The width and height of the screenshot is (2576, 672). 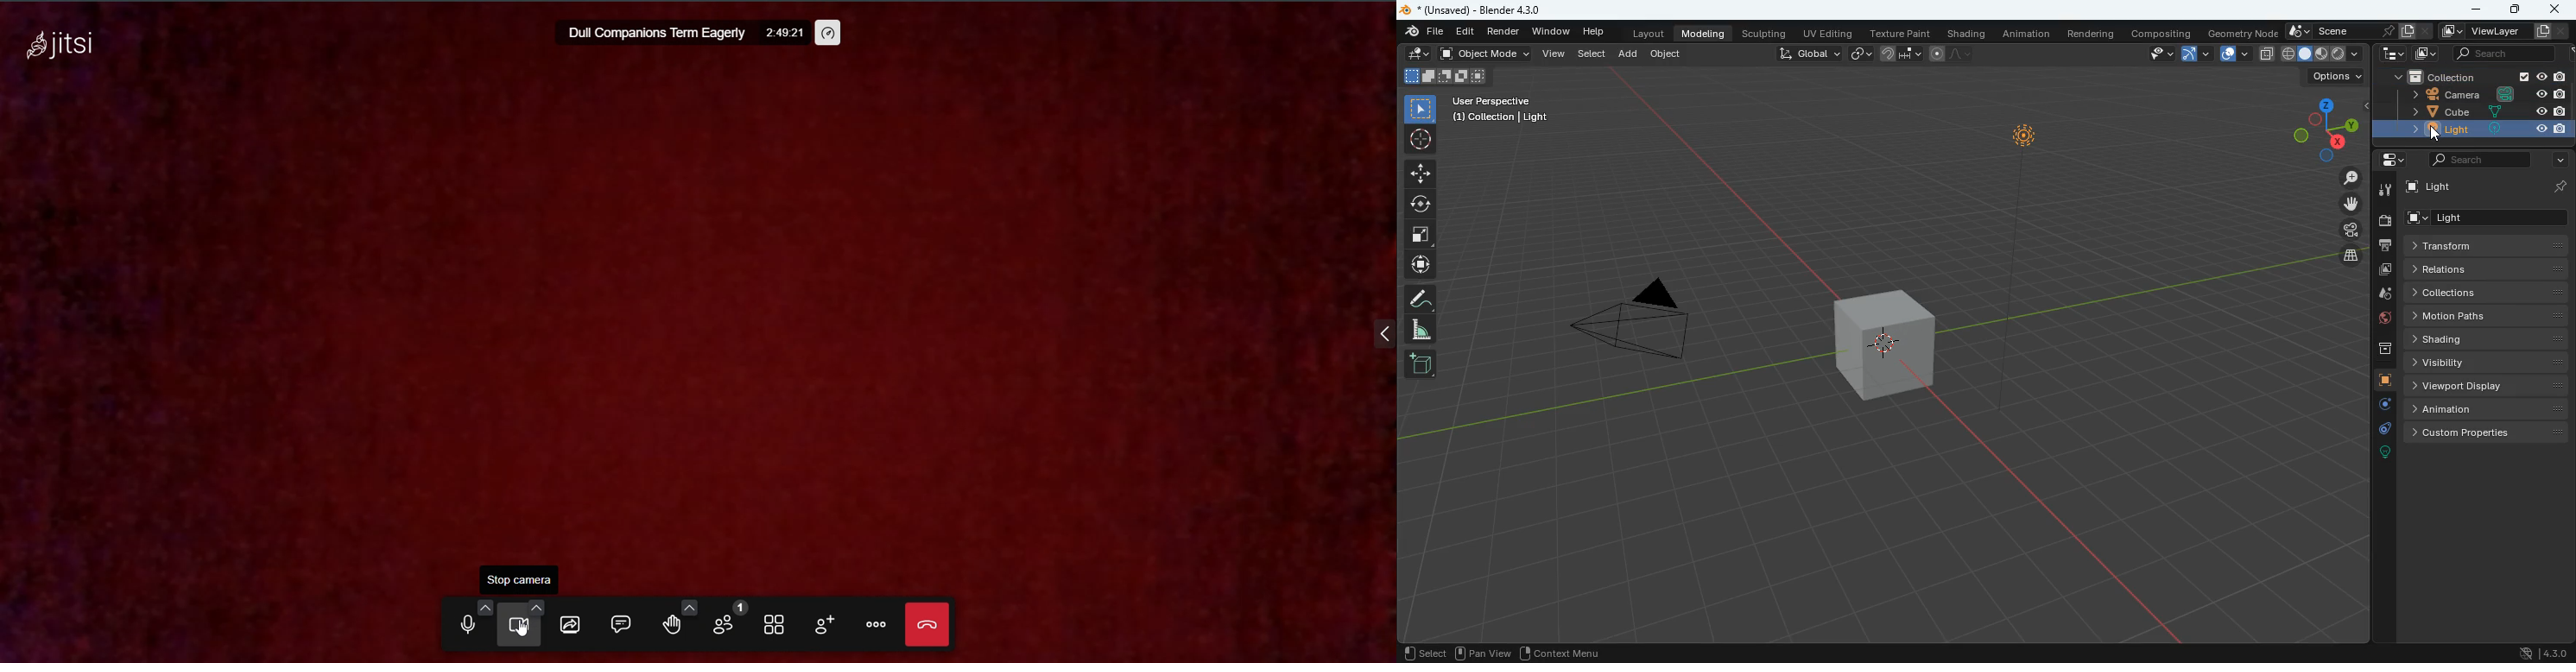 What do you see at coordinates (665, 625) in the screenshot?
I see `raise hand` at bounding box center [665, 625].